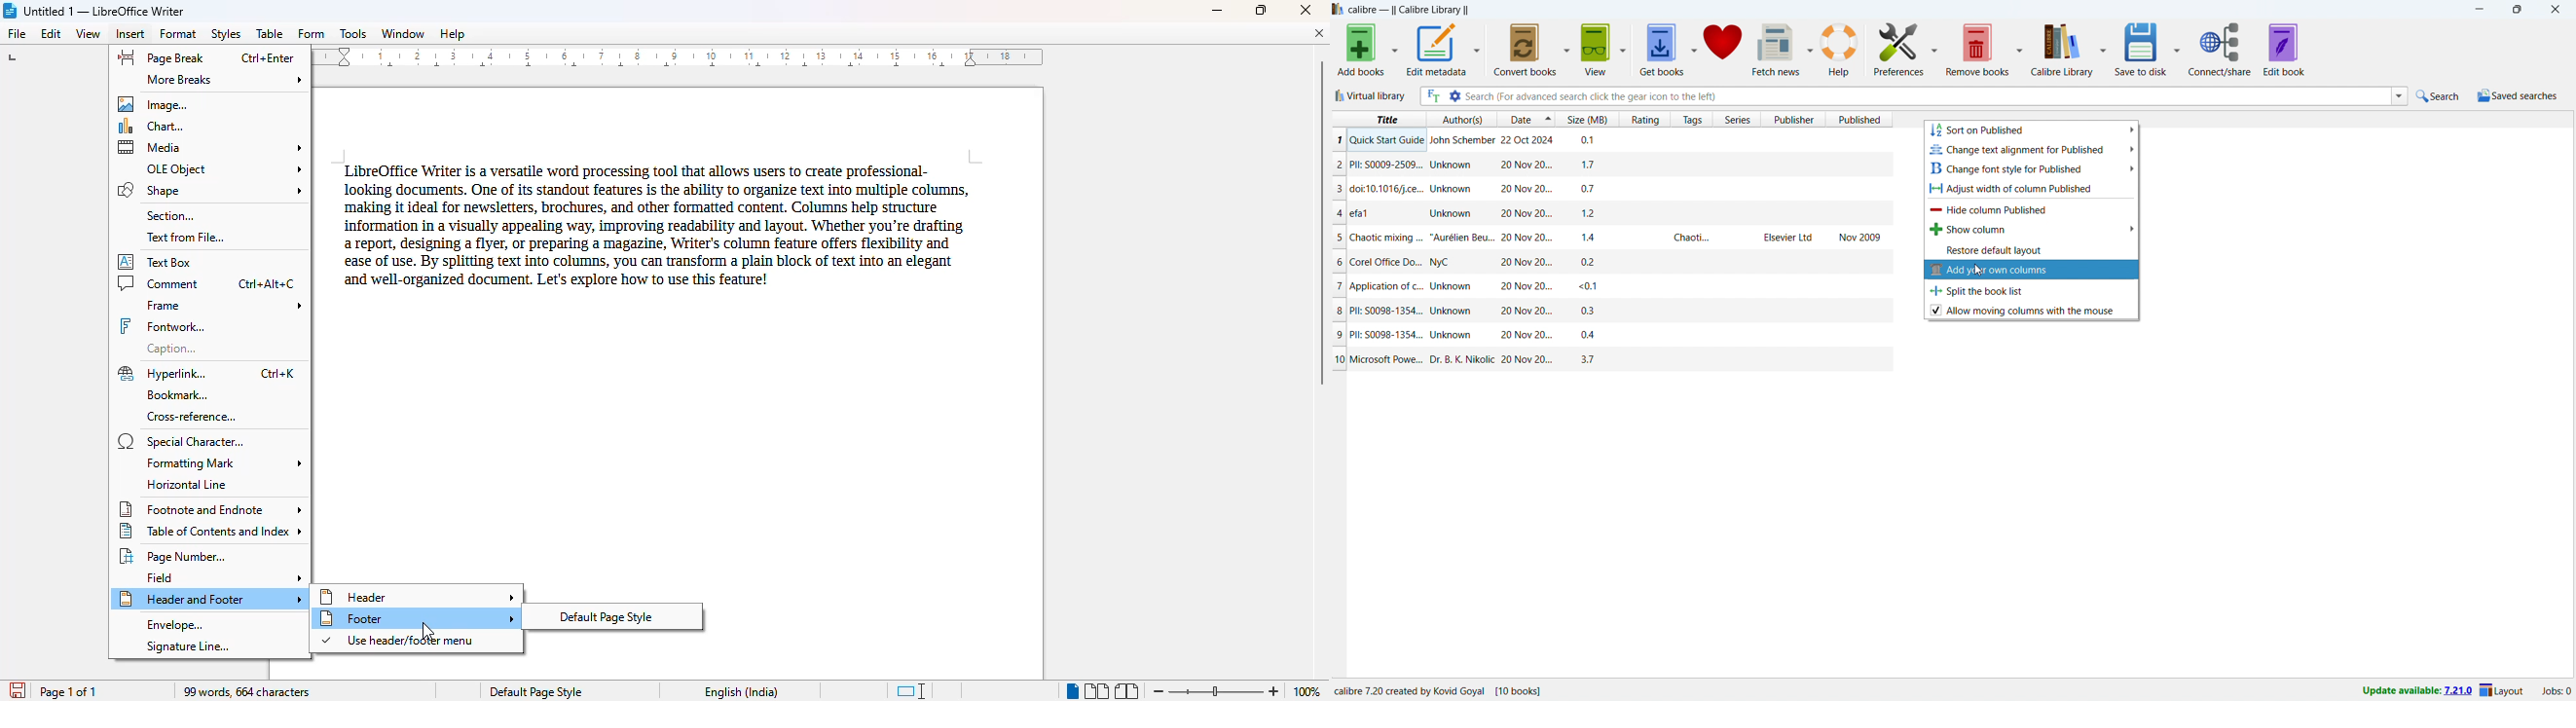  Describe the element at coordinates (2220, 49) in the screenshot. I see `connect/share` at that location.